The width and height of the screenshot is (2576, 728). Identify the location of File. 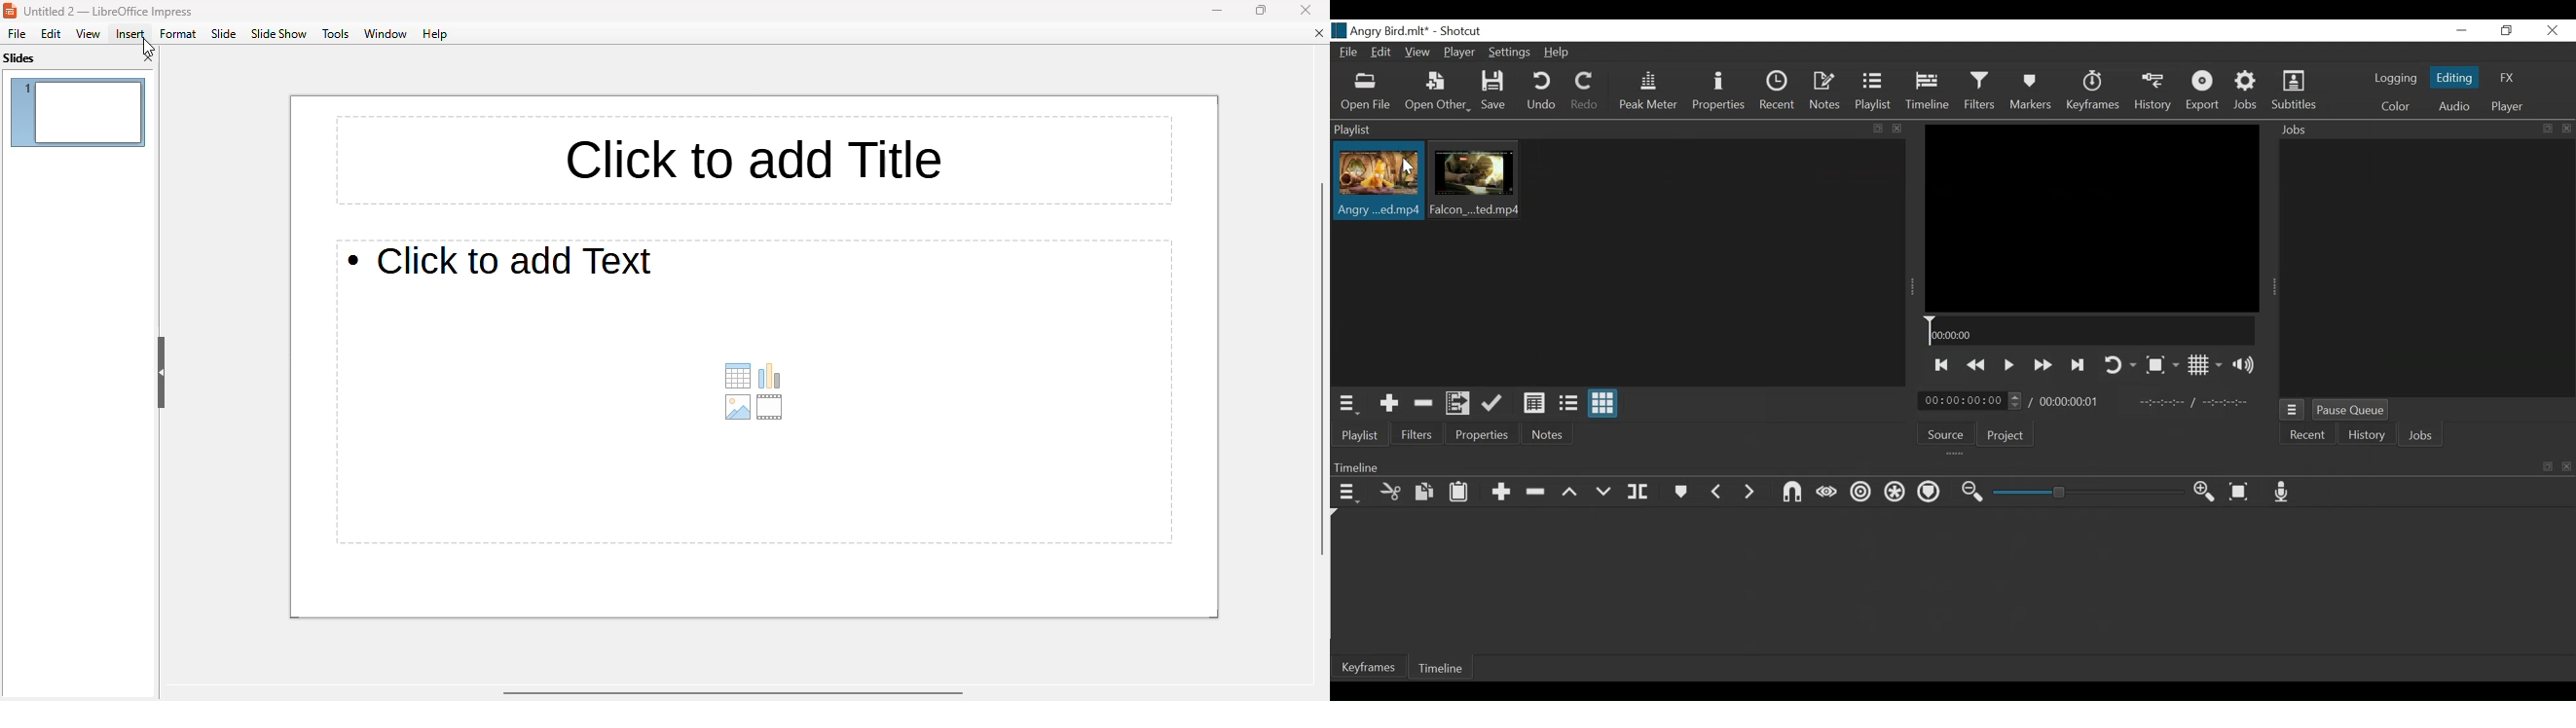
(1351, 53).